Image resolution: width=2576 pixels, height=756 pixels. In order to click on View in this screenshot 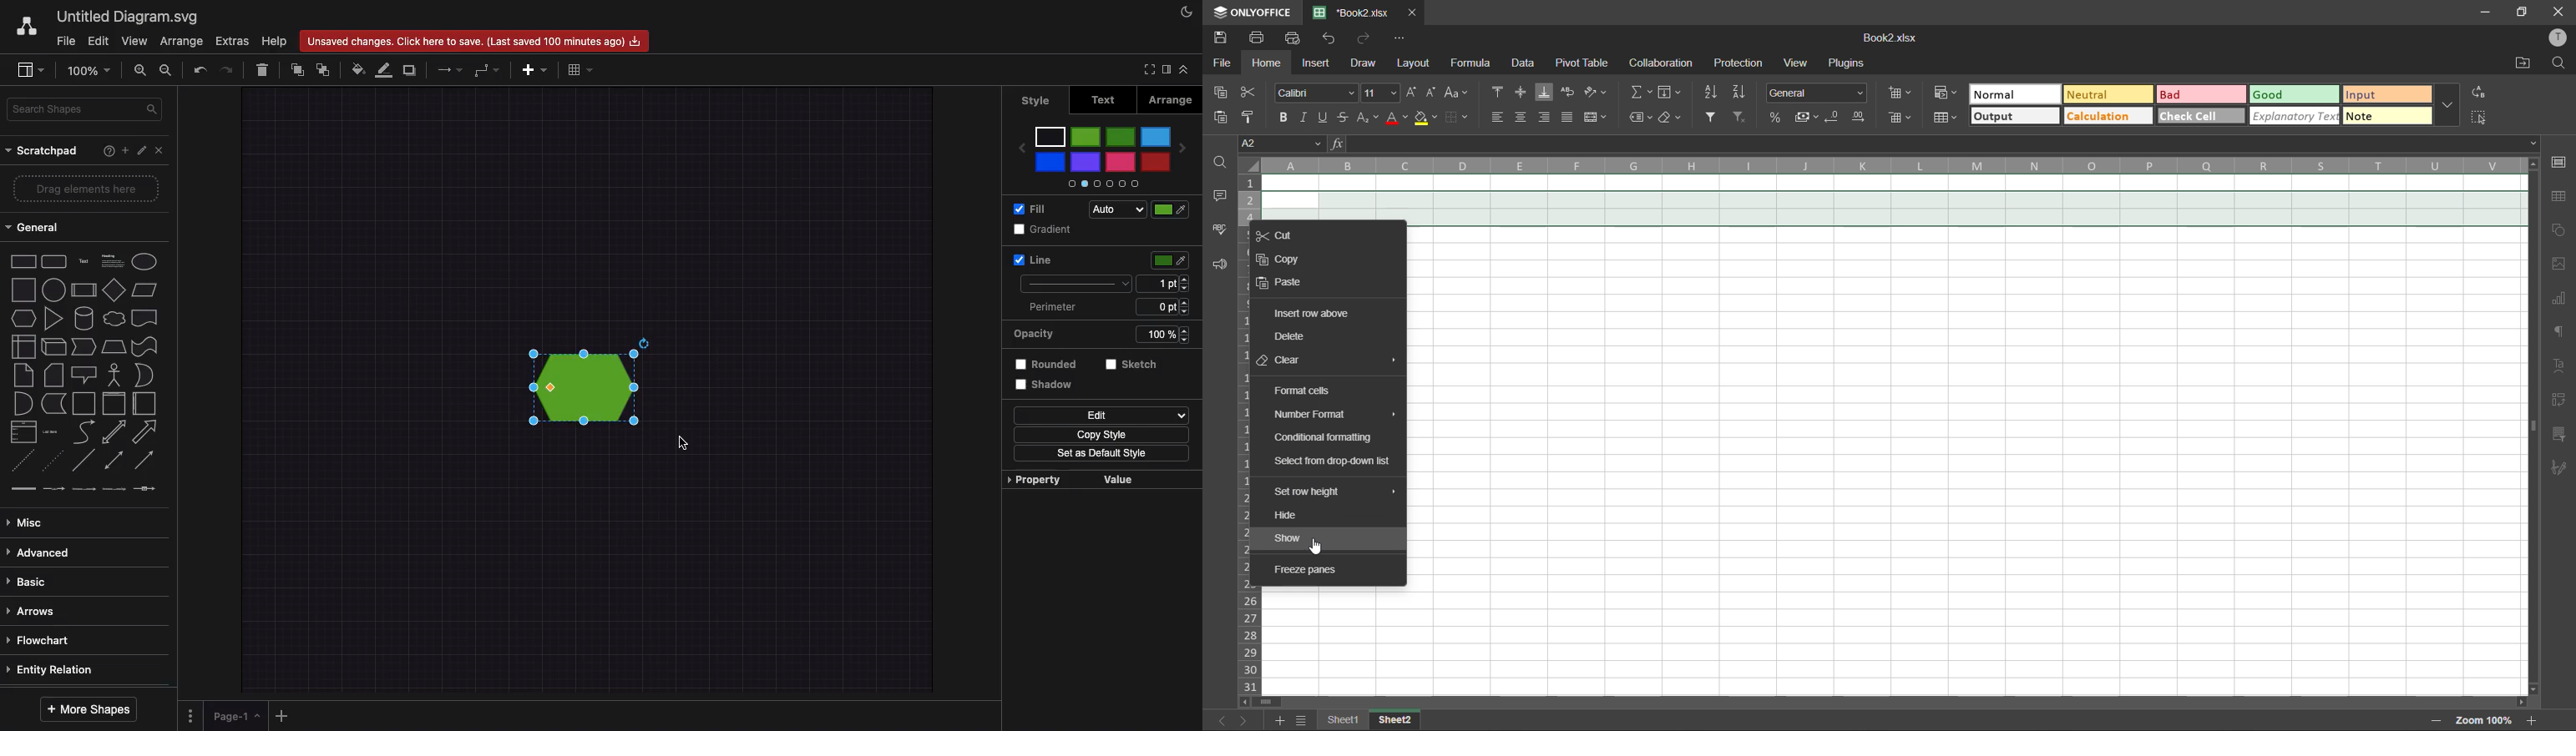, I will do `click(135, 42)`.